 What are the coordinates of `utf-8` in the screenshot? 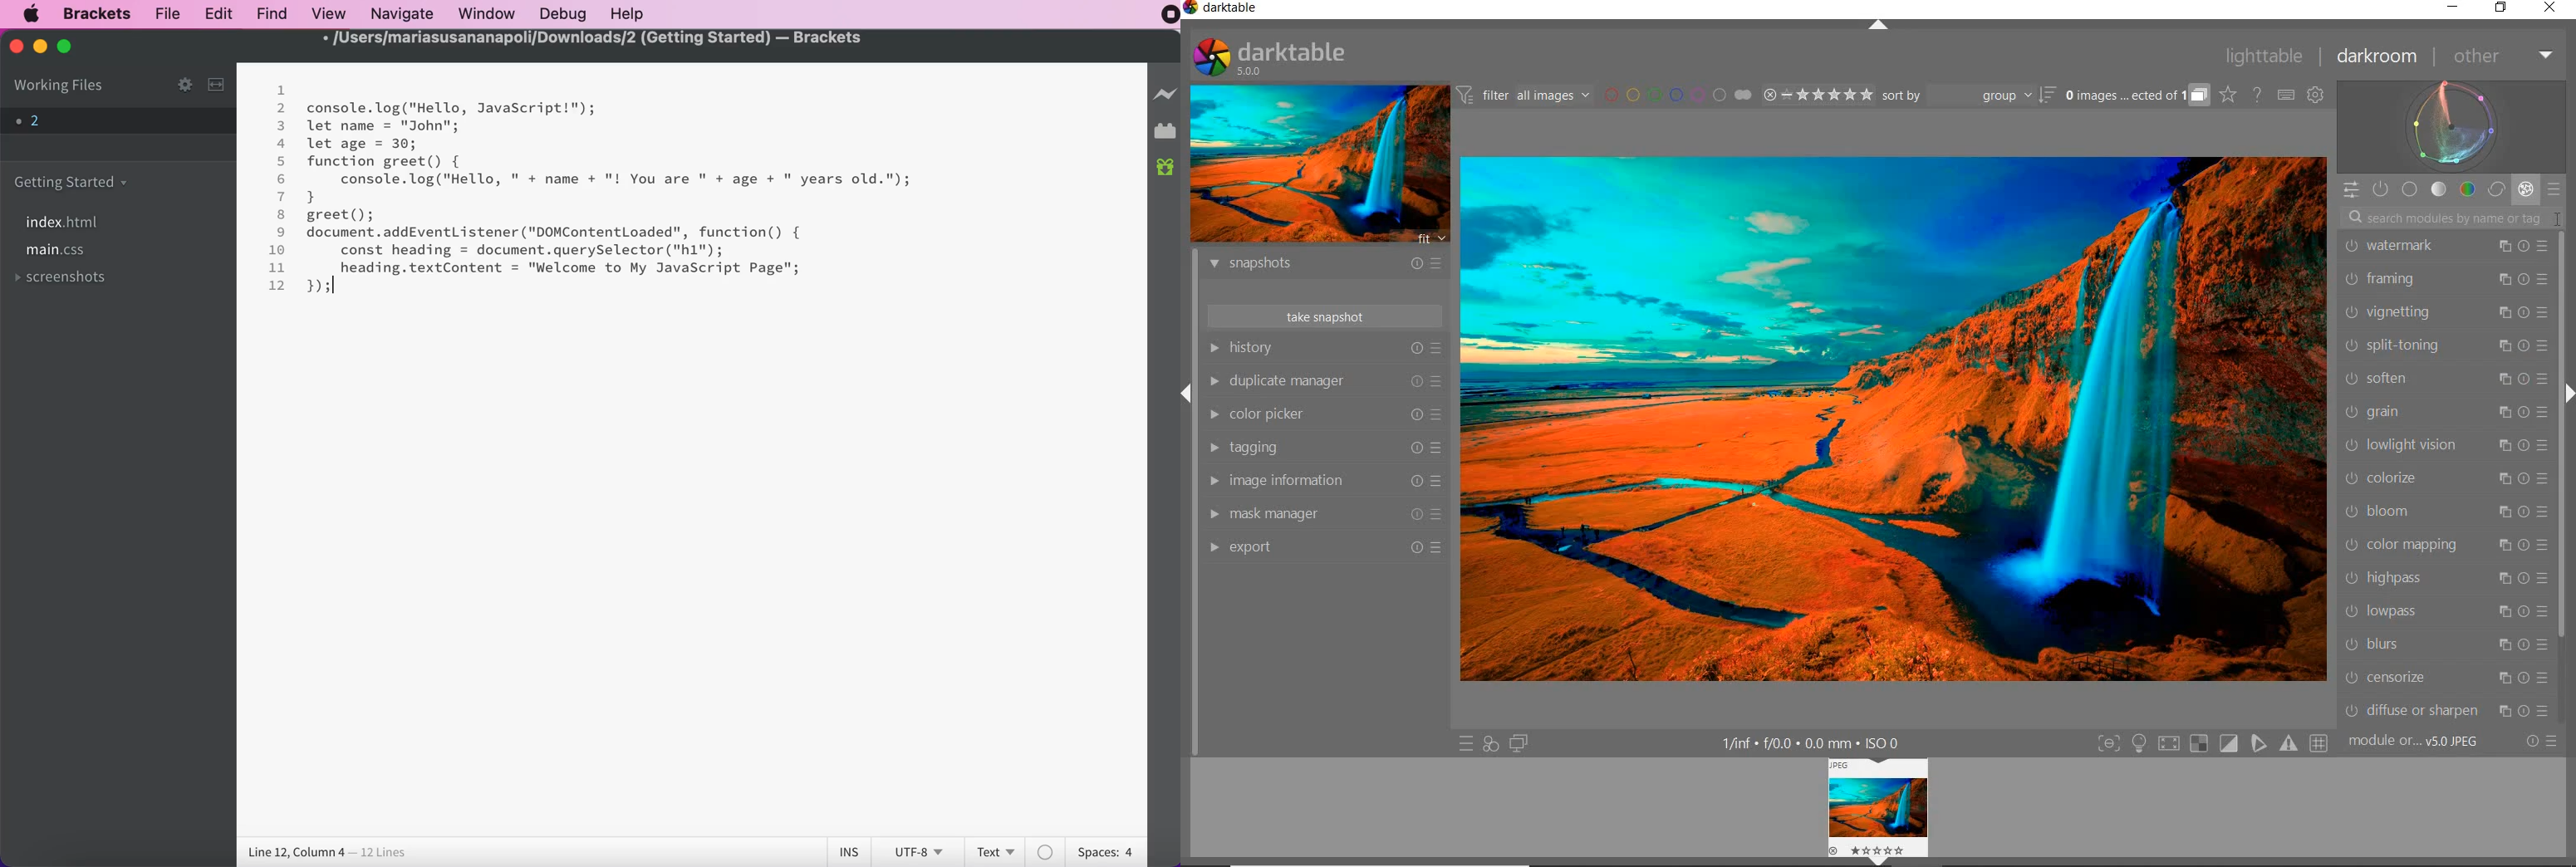 It's located at (918, 850).